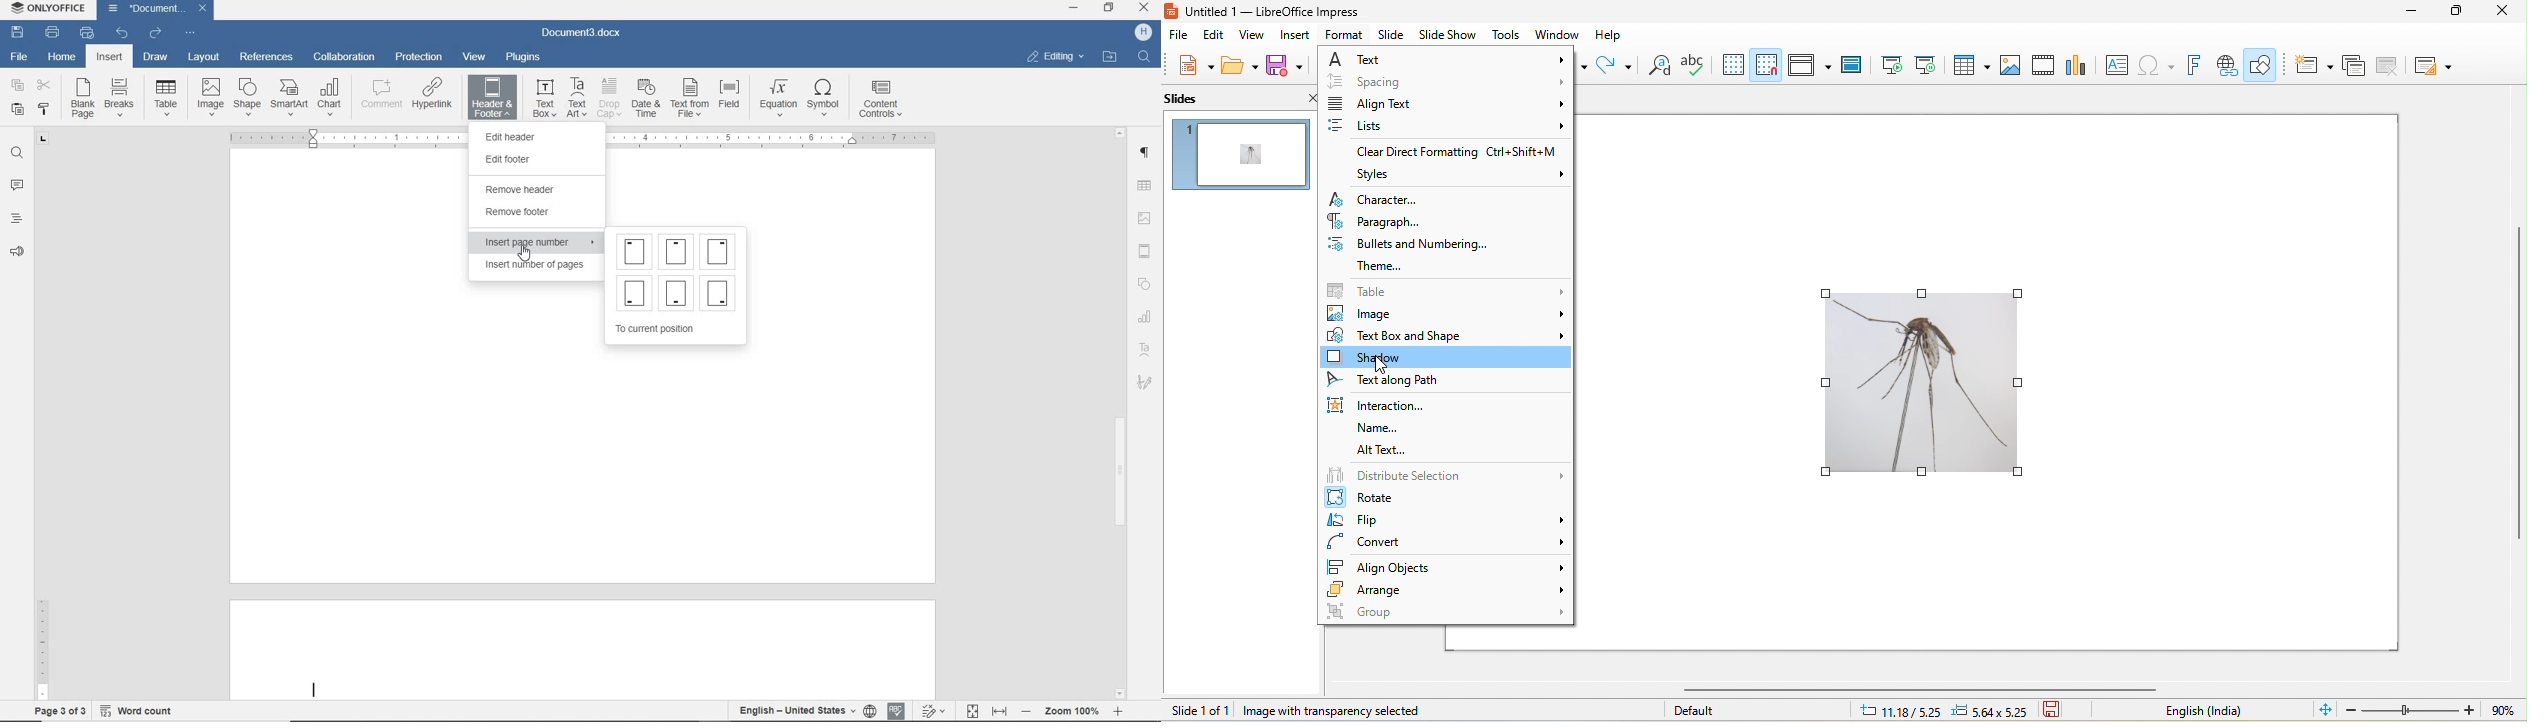 The height and width of the screenshot is (728, 2548). What do you see at coordinates (89, 33) in the screenshot?
I see `QUICK PRINT` at bounding box center [89, 33].